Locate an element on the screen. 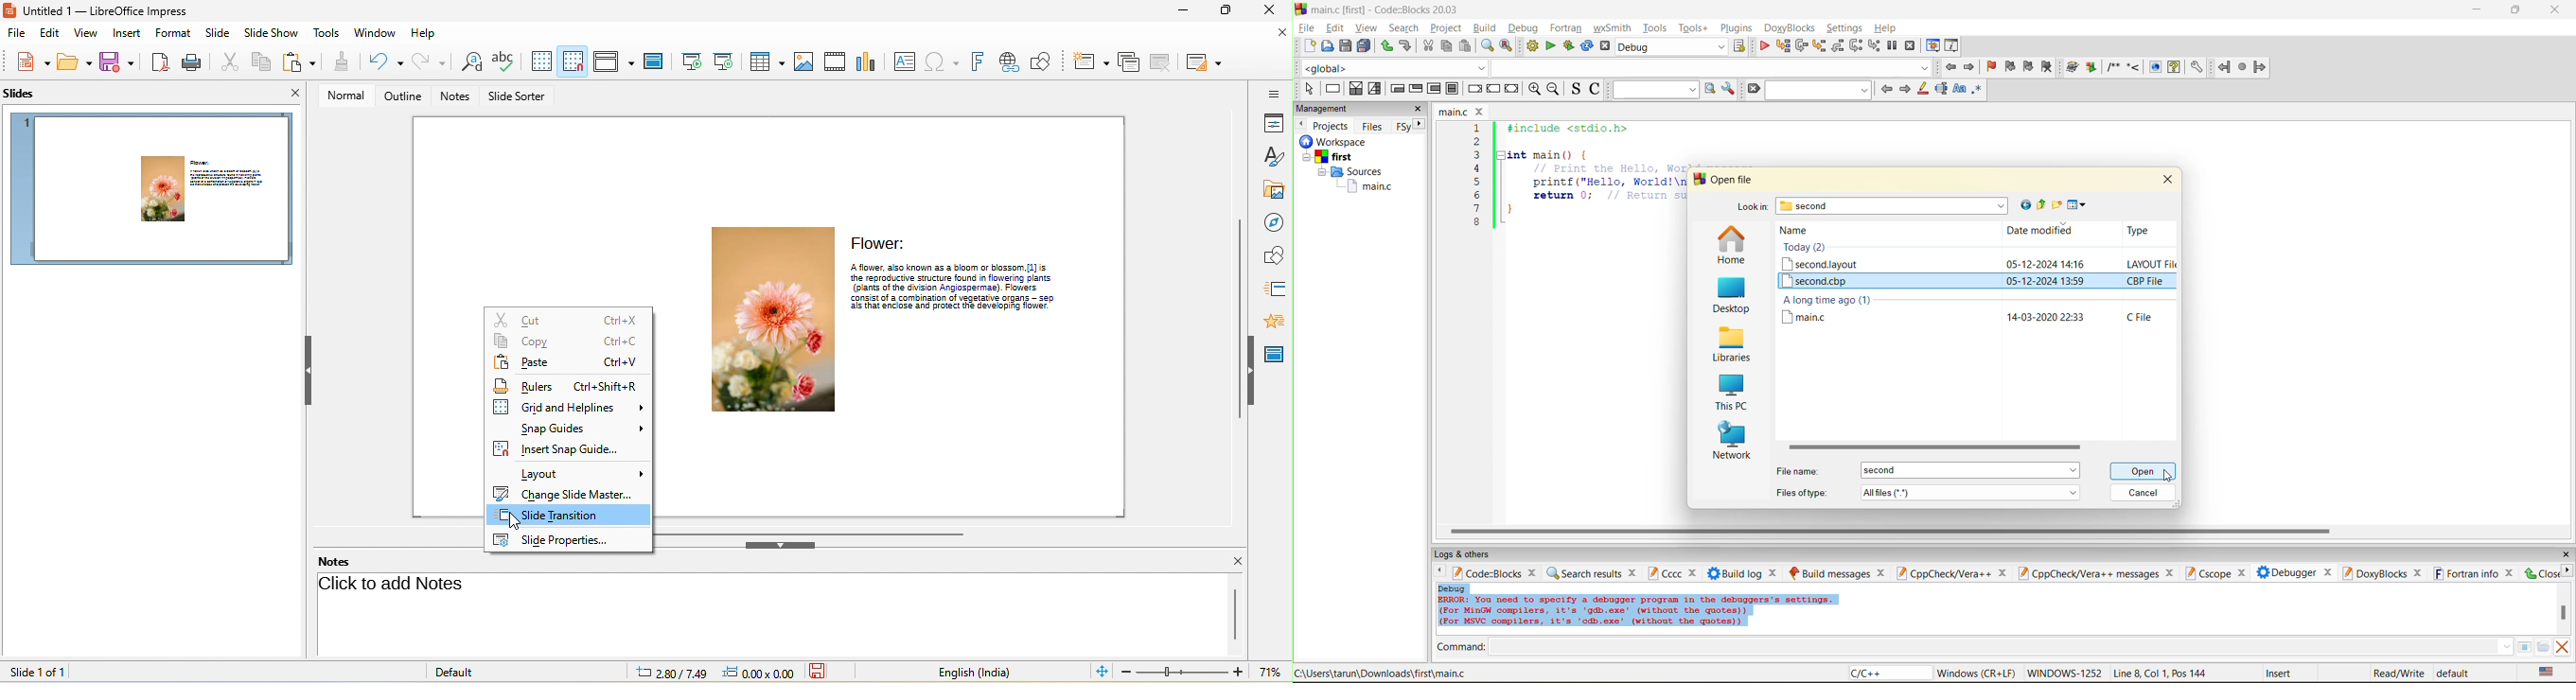 The height and width of the screenshot is (700, 2576). create new folder is located at coordinates (2058, 204).